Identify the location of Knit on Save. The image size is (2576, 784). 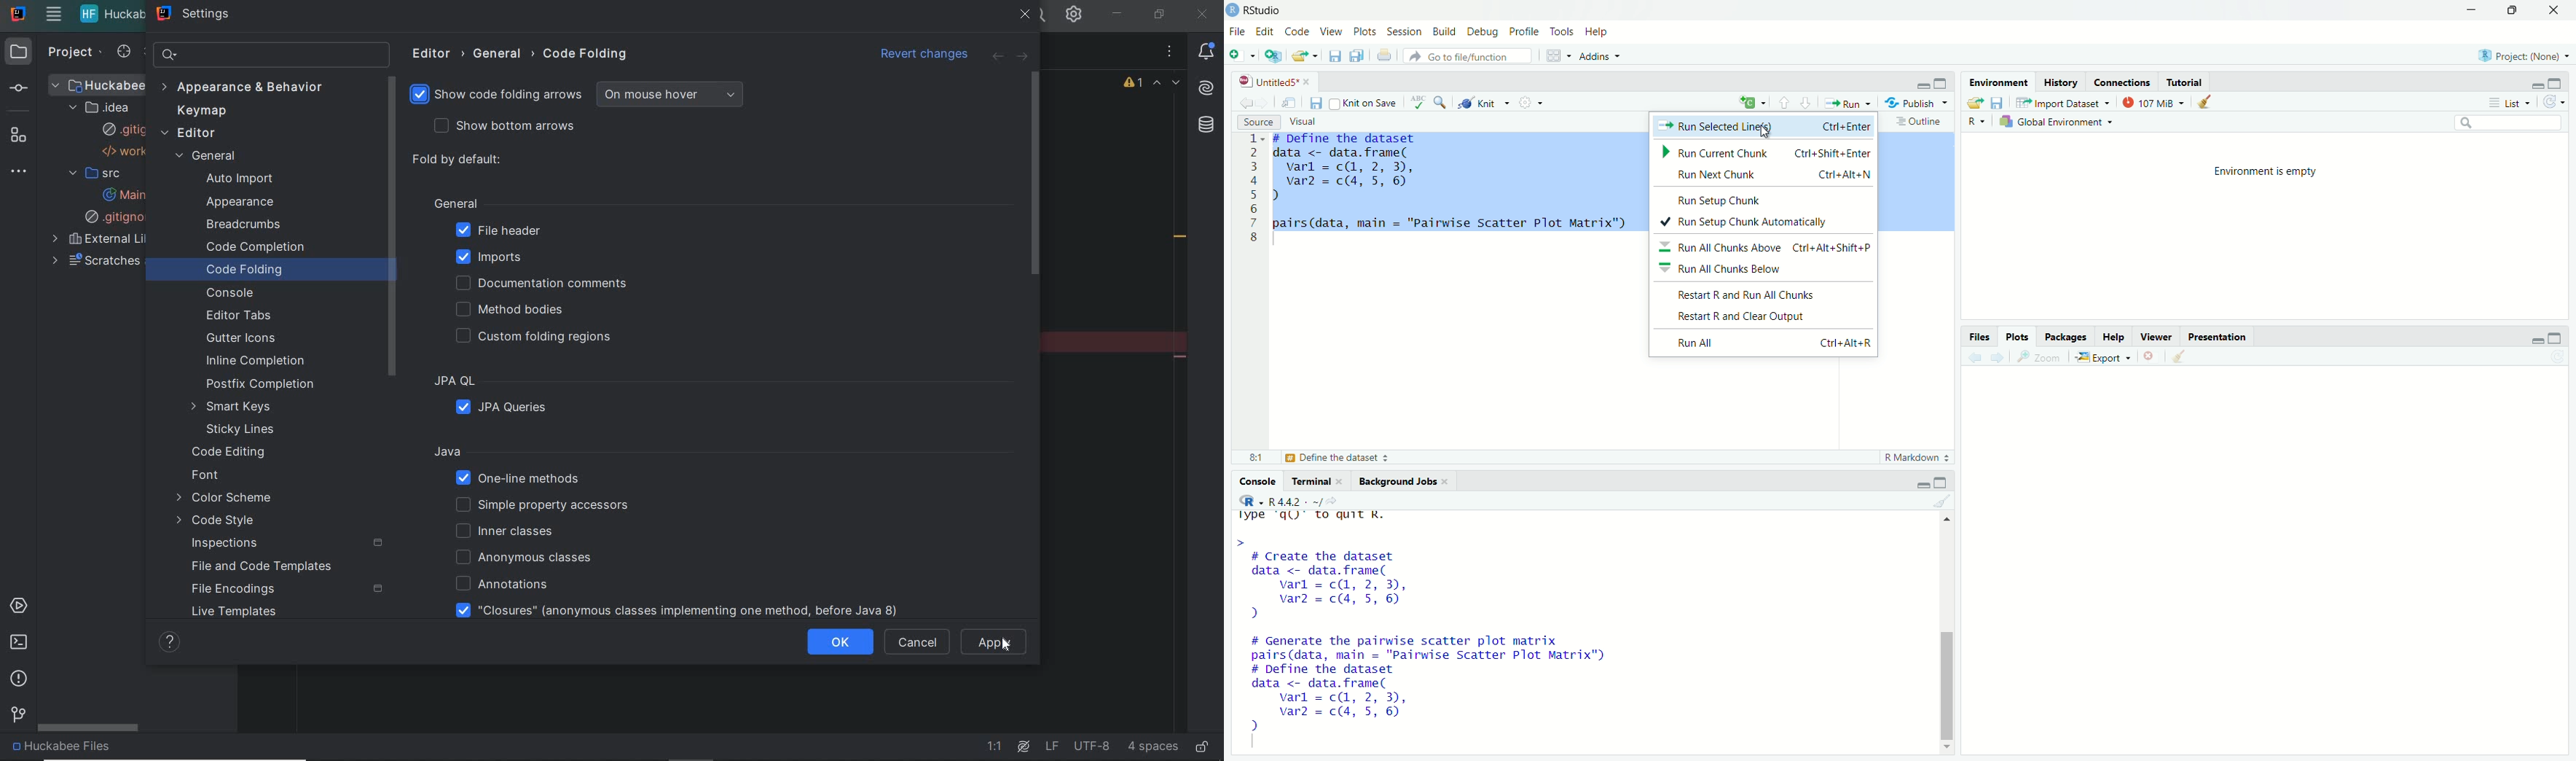
(1367, 102).